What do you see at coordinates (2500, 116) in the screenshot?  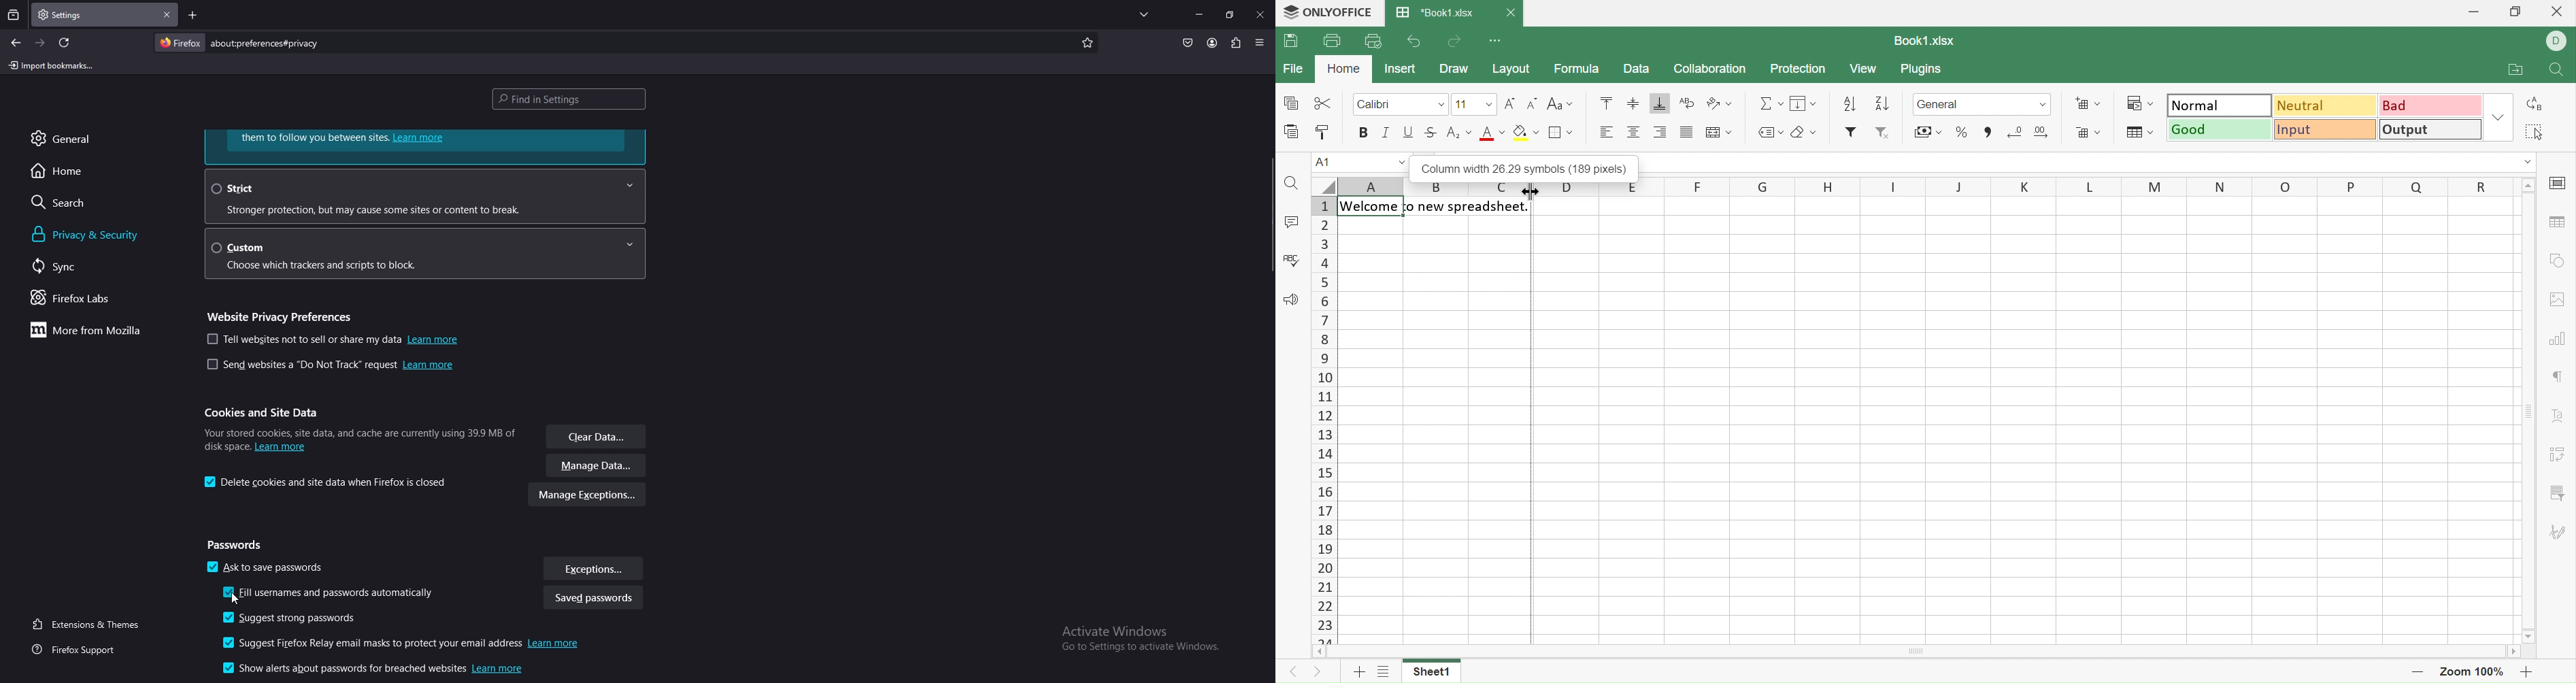 I see `Drop Down` at bounding box center [2500, 116].